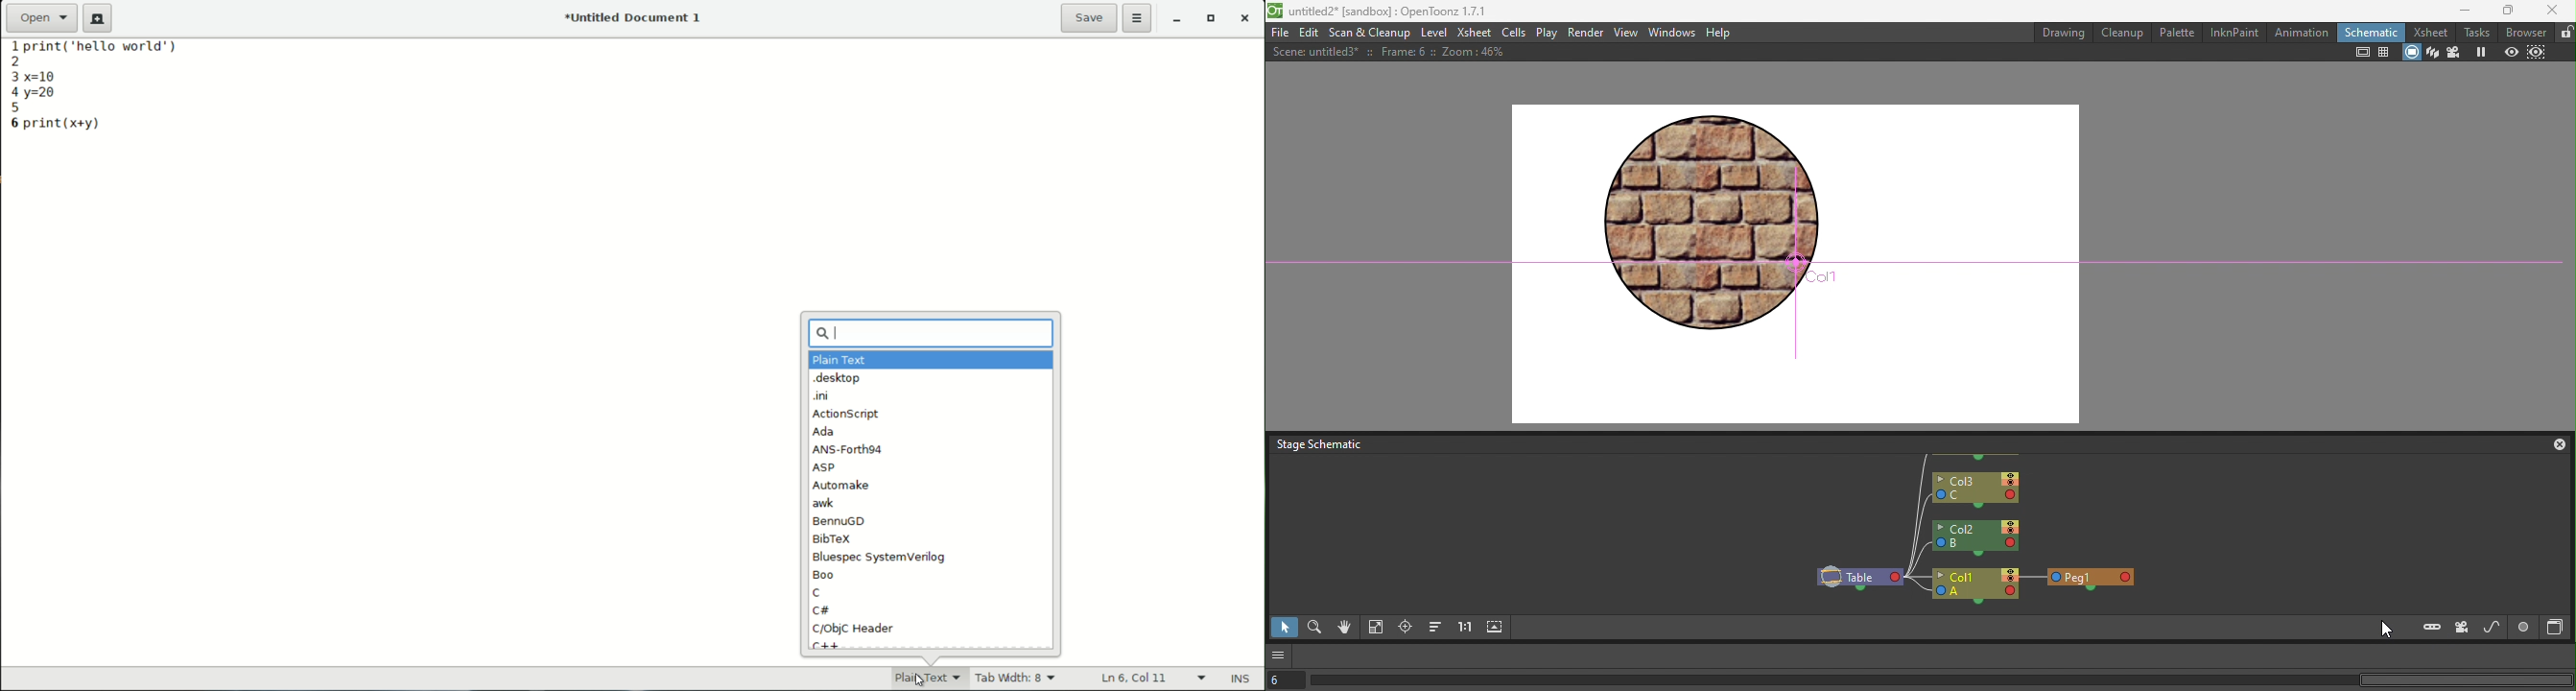 The width and height of the screenshot is (2576, 700). What do you see at coordinates (1465, 629) in the screenshot?
I see `Reset size` at bounding box center [1465, 629].